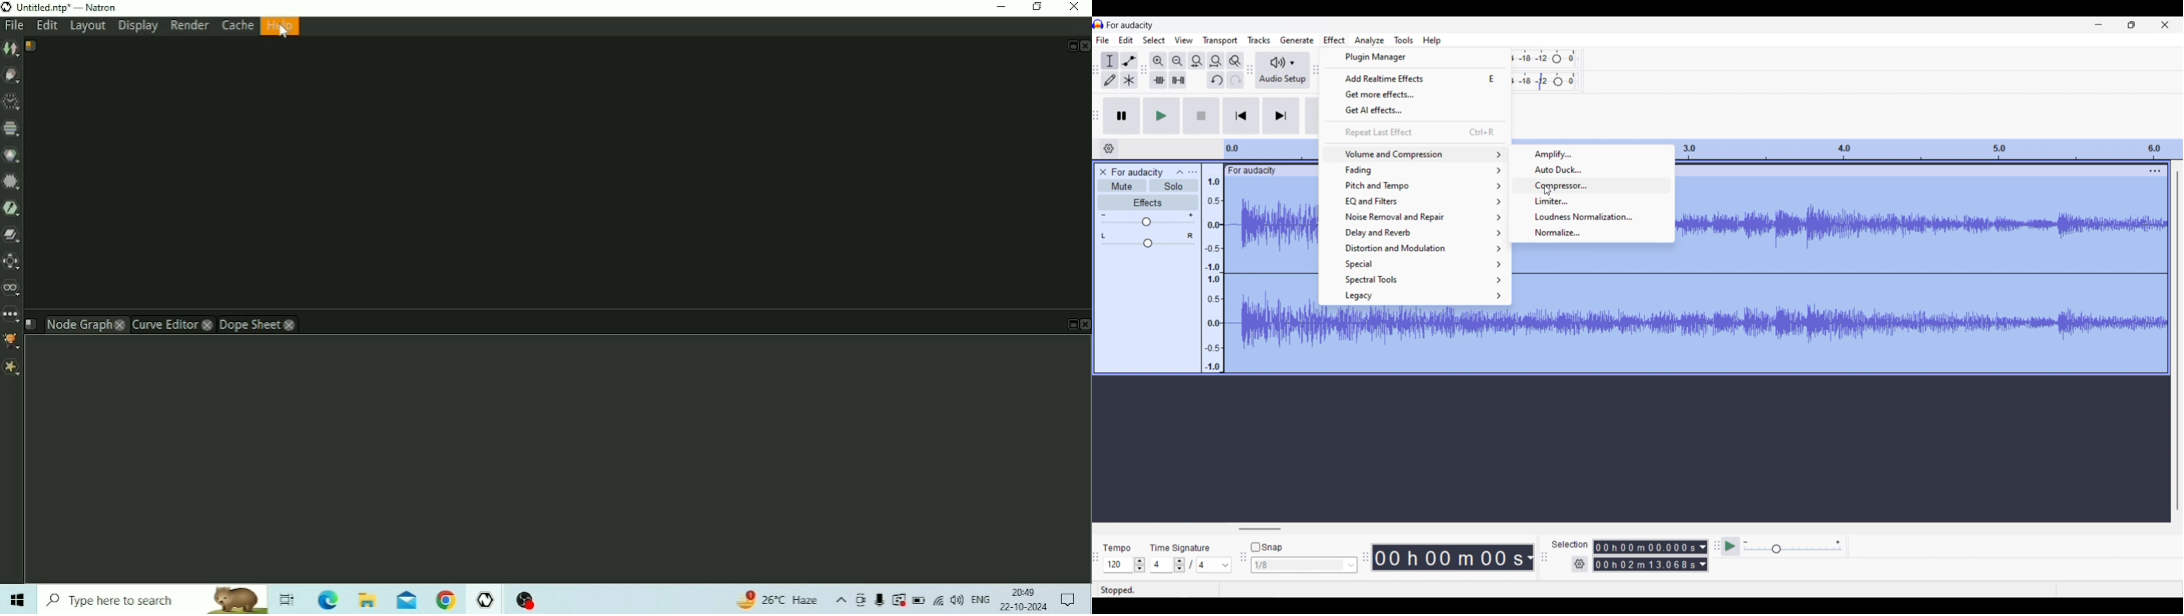 This screenshot has height=616, width=2184. Describe the element at coordinates (1297, 39) in the screenshot. I see `Generate menu` at that location.